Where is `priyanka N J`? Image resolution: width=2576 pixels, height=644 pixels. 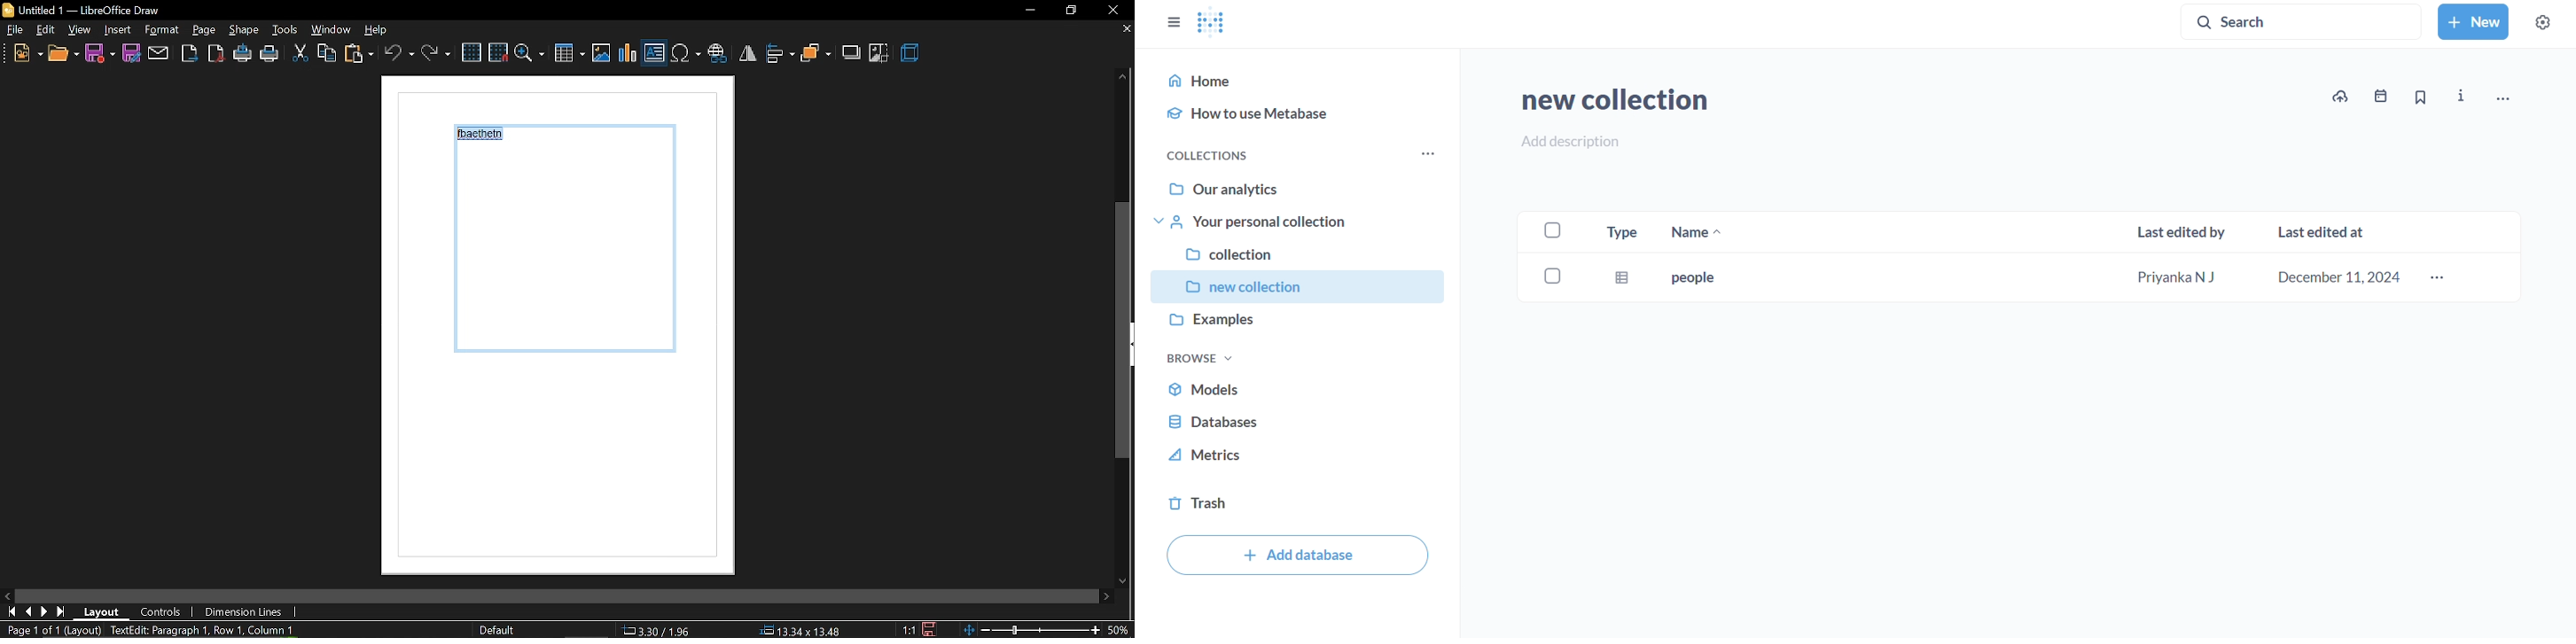
priyanka N J is located at coordinates (2182, 277).